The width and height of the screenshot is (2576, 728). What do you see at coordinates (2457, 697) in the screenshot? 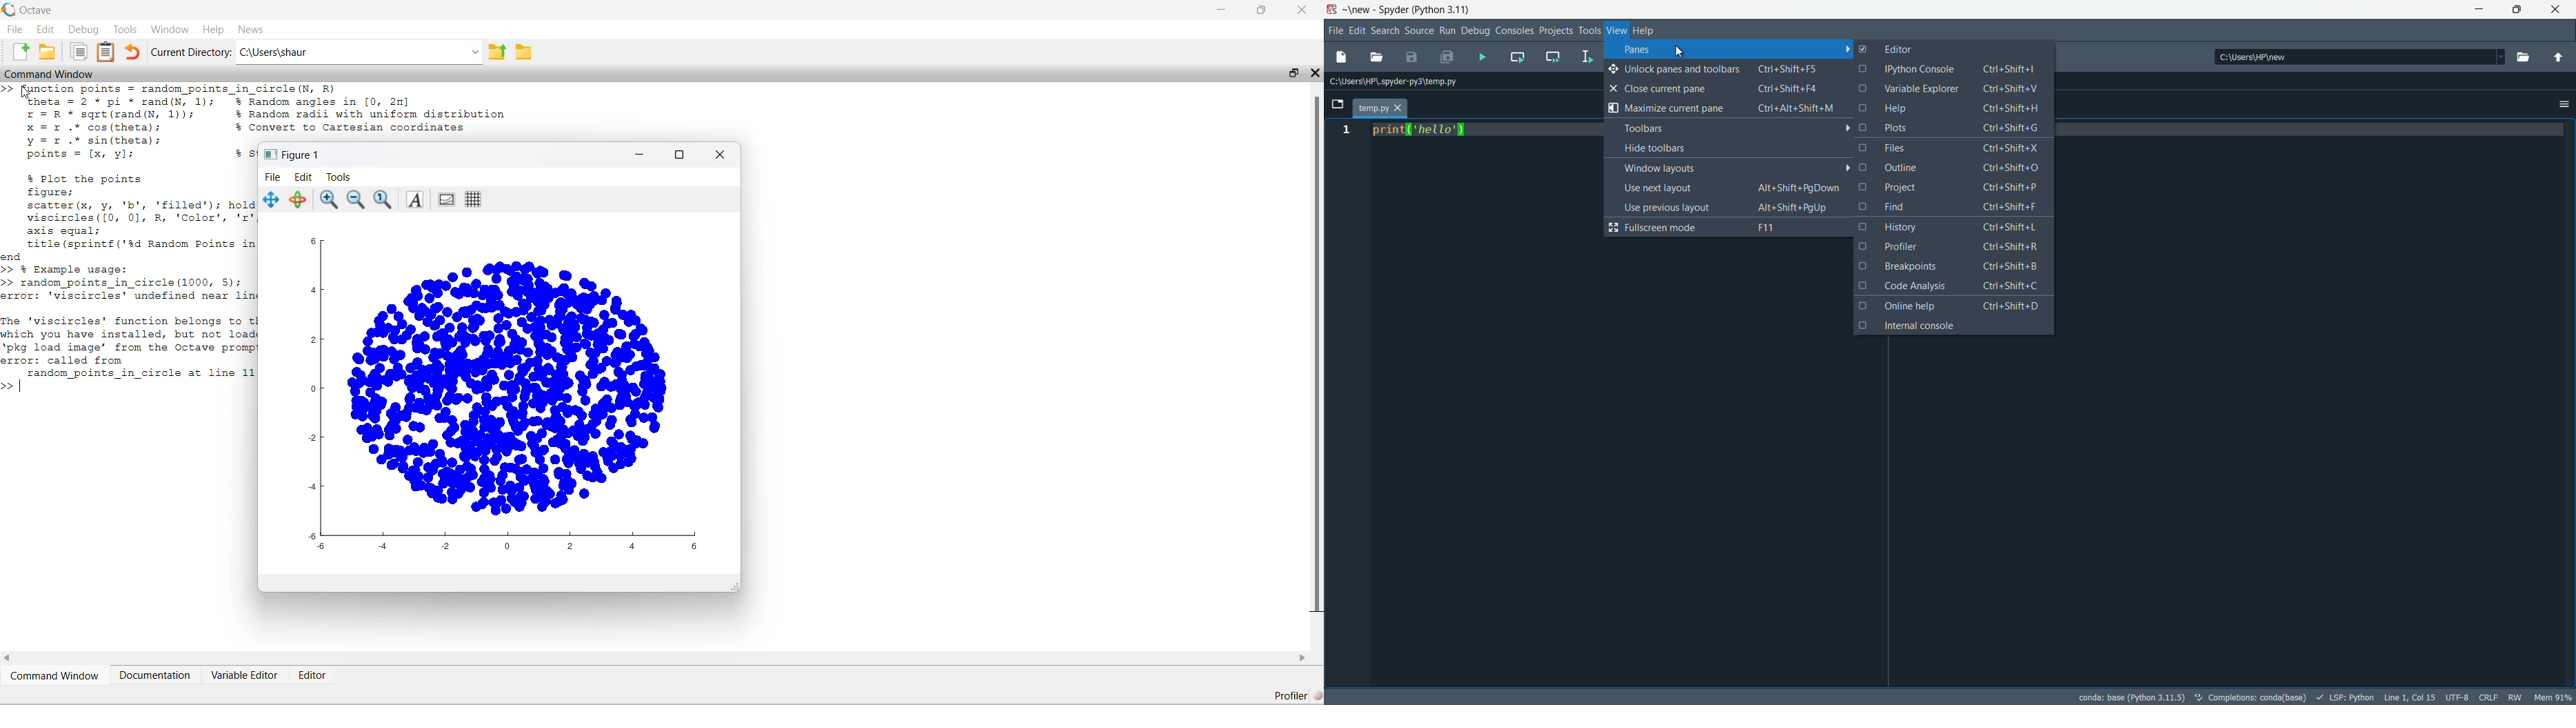
I see `file encoding` at bounding box center [2457, 697].